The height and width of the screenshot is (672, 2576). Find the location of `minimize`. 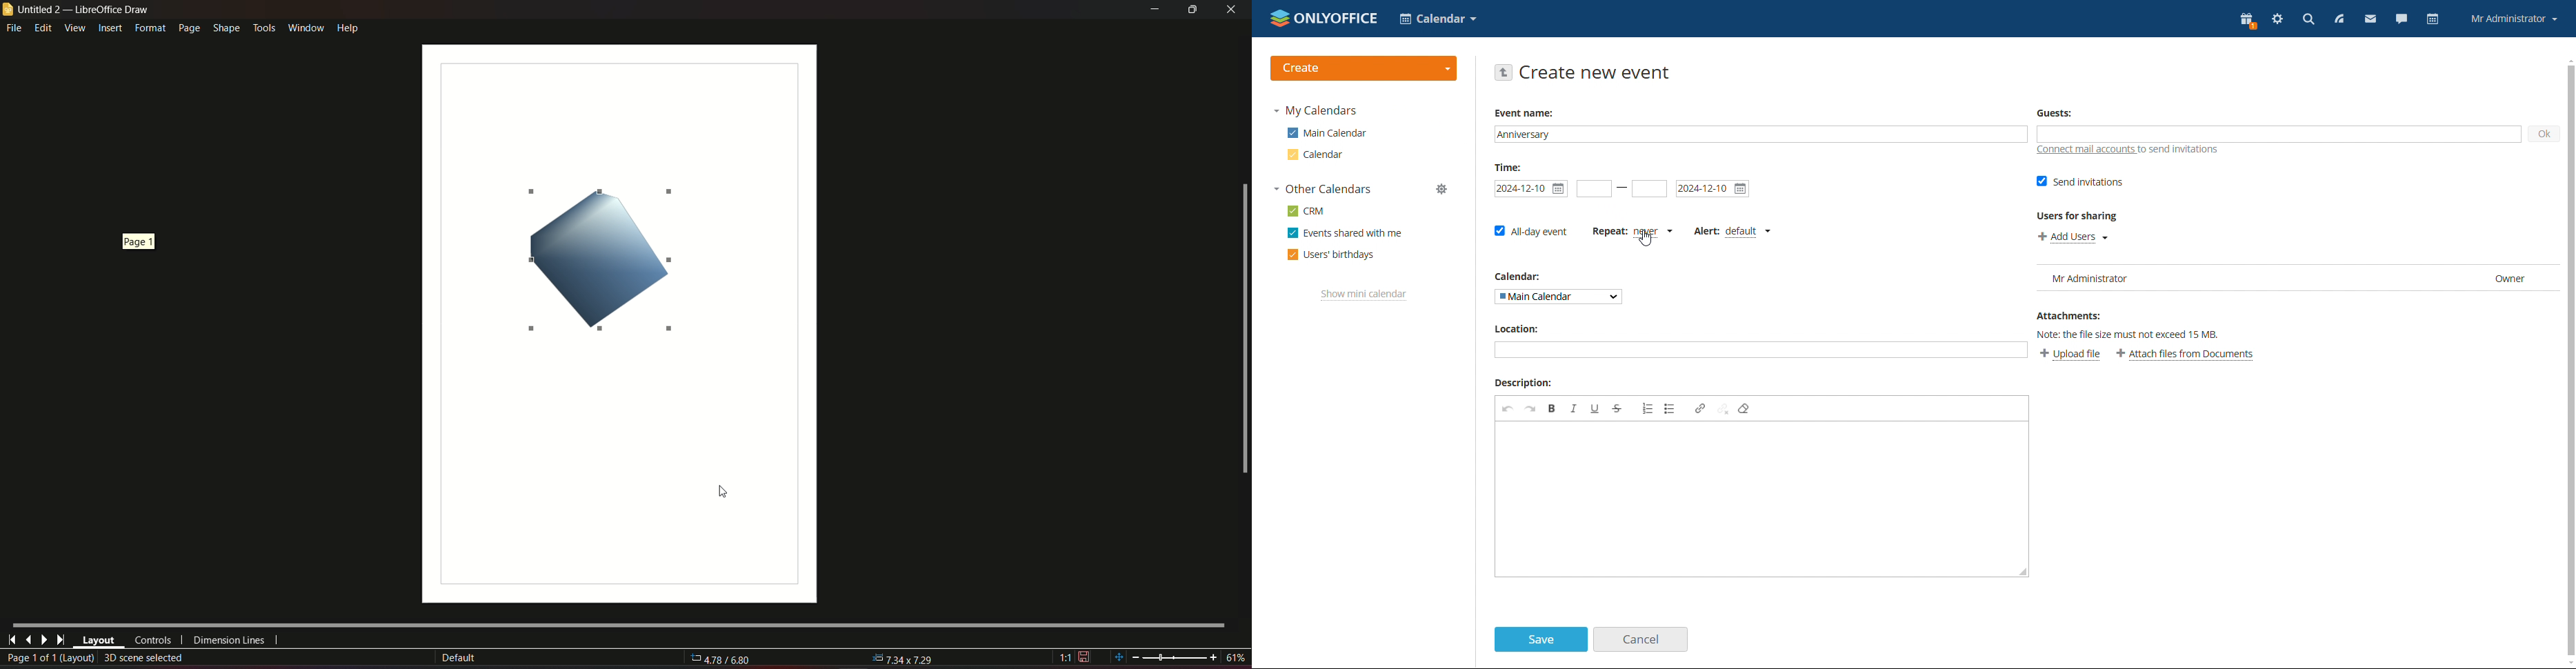

minimize is located at coordinates (1153, 10).